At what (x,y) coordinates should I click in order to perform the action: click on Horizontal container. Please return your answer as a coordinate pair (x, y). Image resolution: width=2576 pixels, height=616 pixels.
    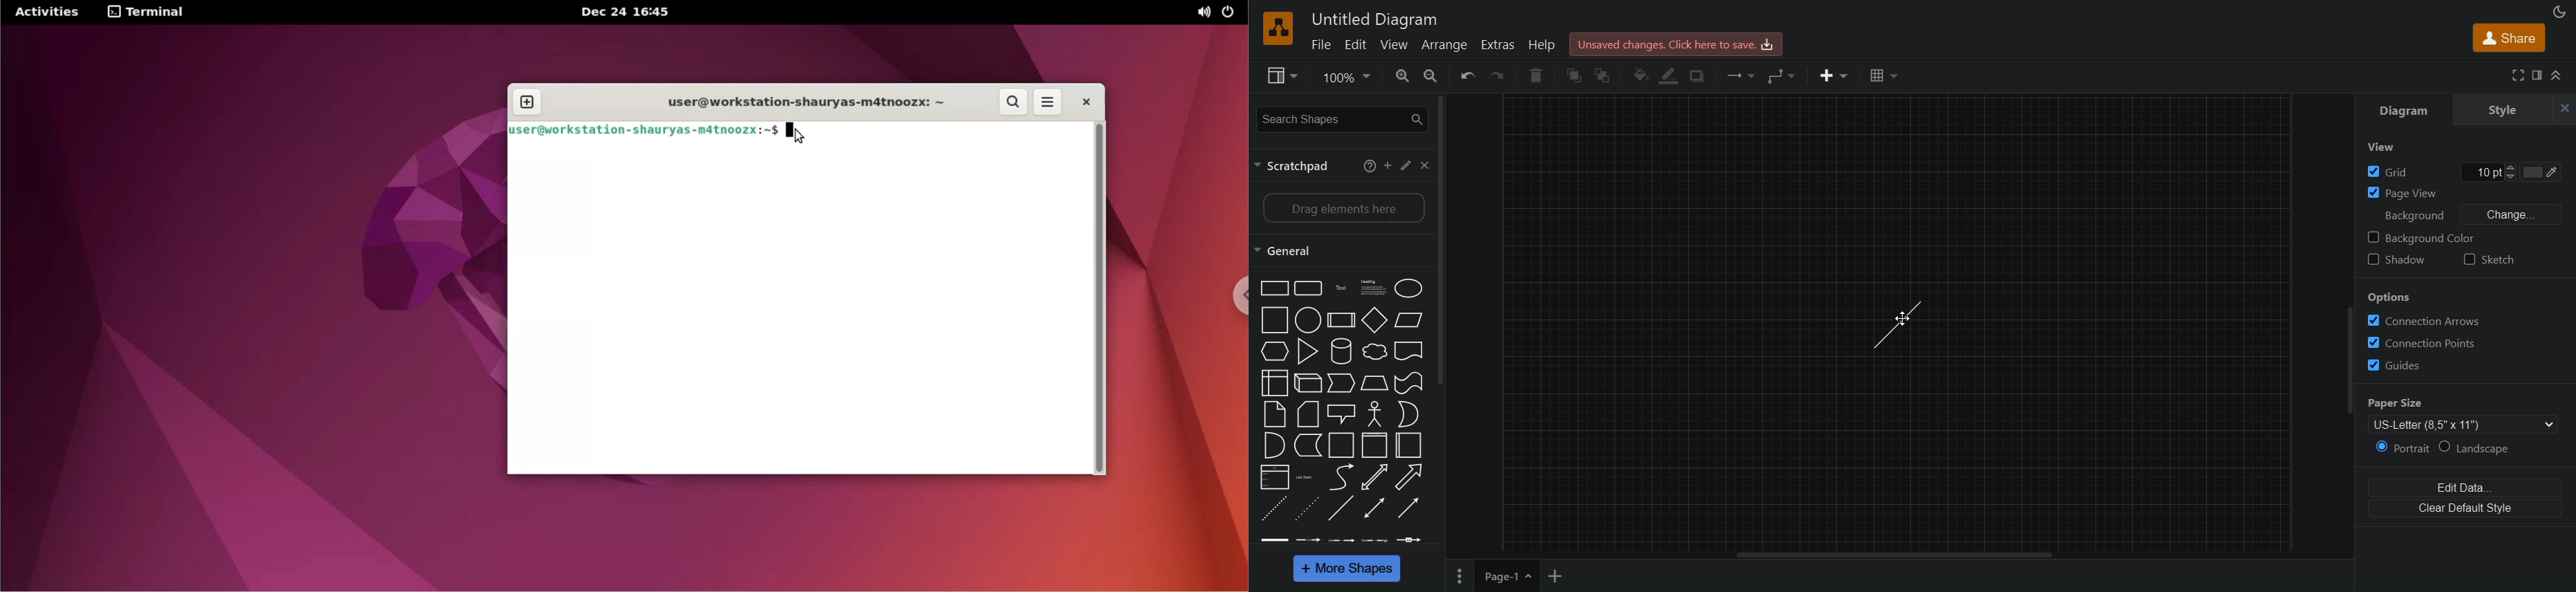
    Looking at the image, I should click on (1412, 446).